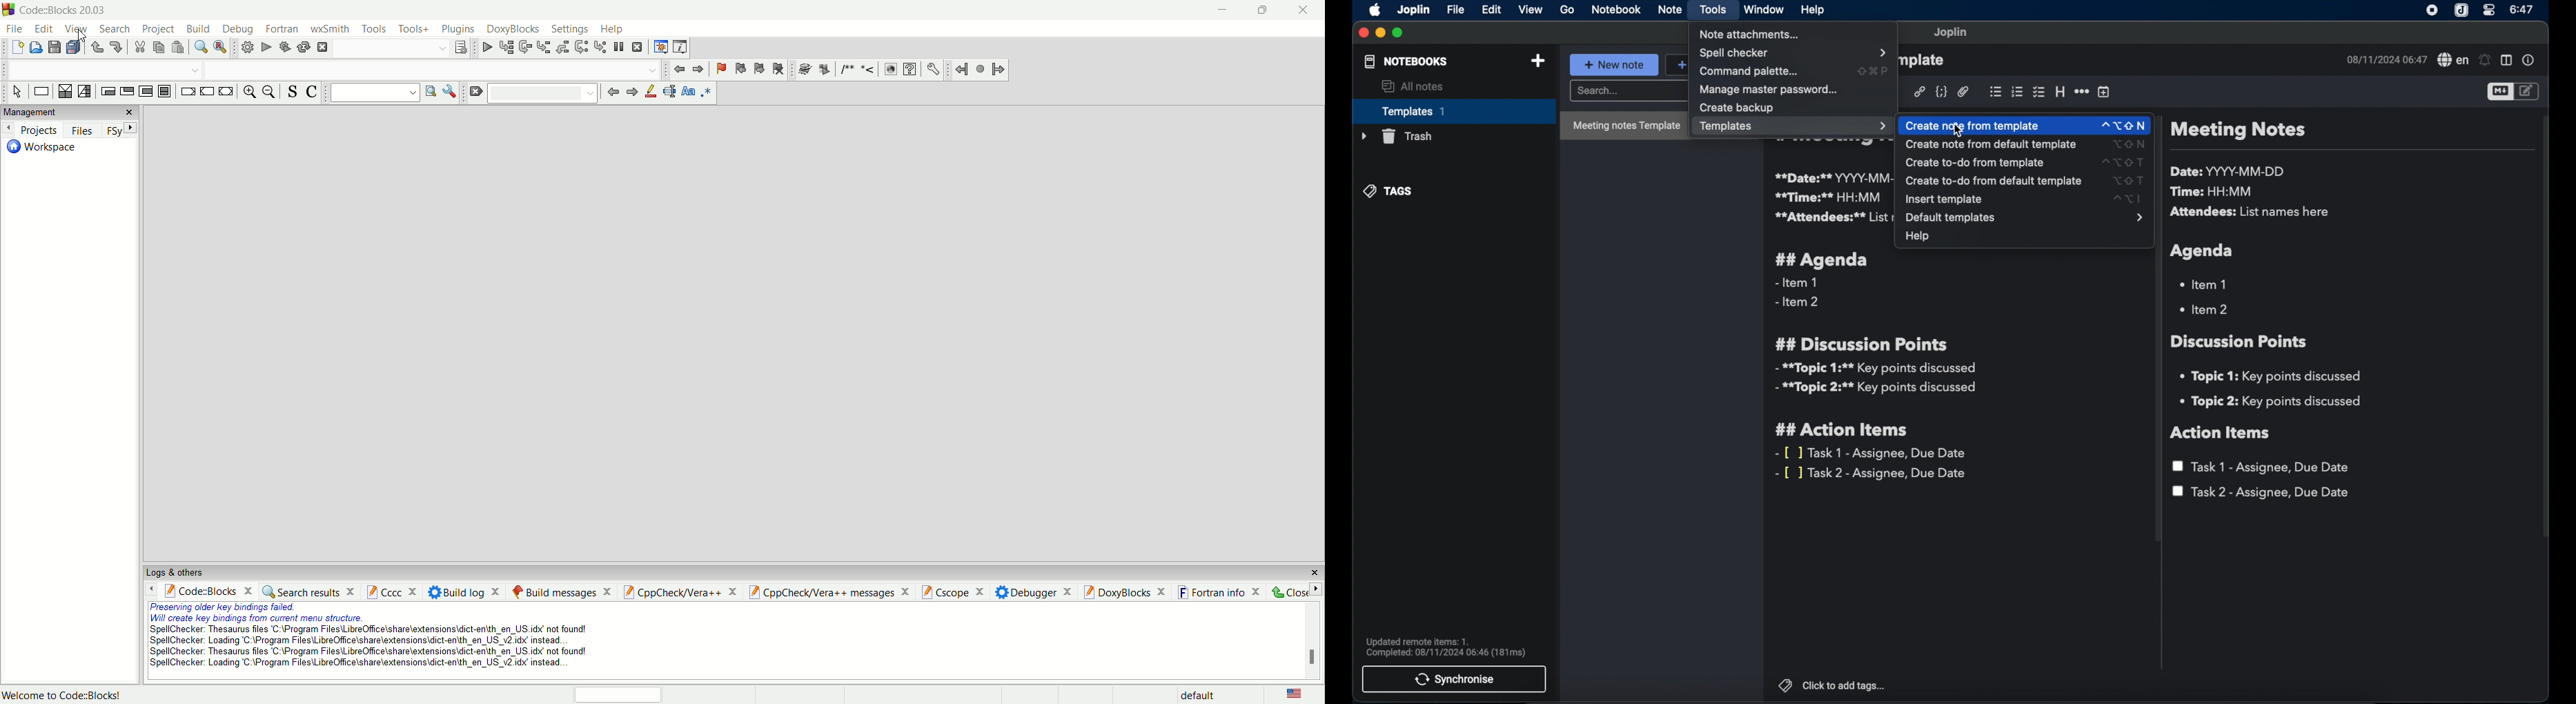 The height and width of the screenshot is (728, 2576). I want to click on return instruction, so click(227, 91).